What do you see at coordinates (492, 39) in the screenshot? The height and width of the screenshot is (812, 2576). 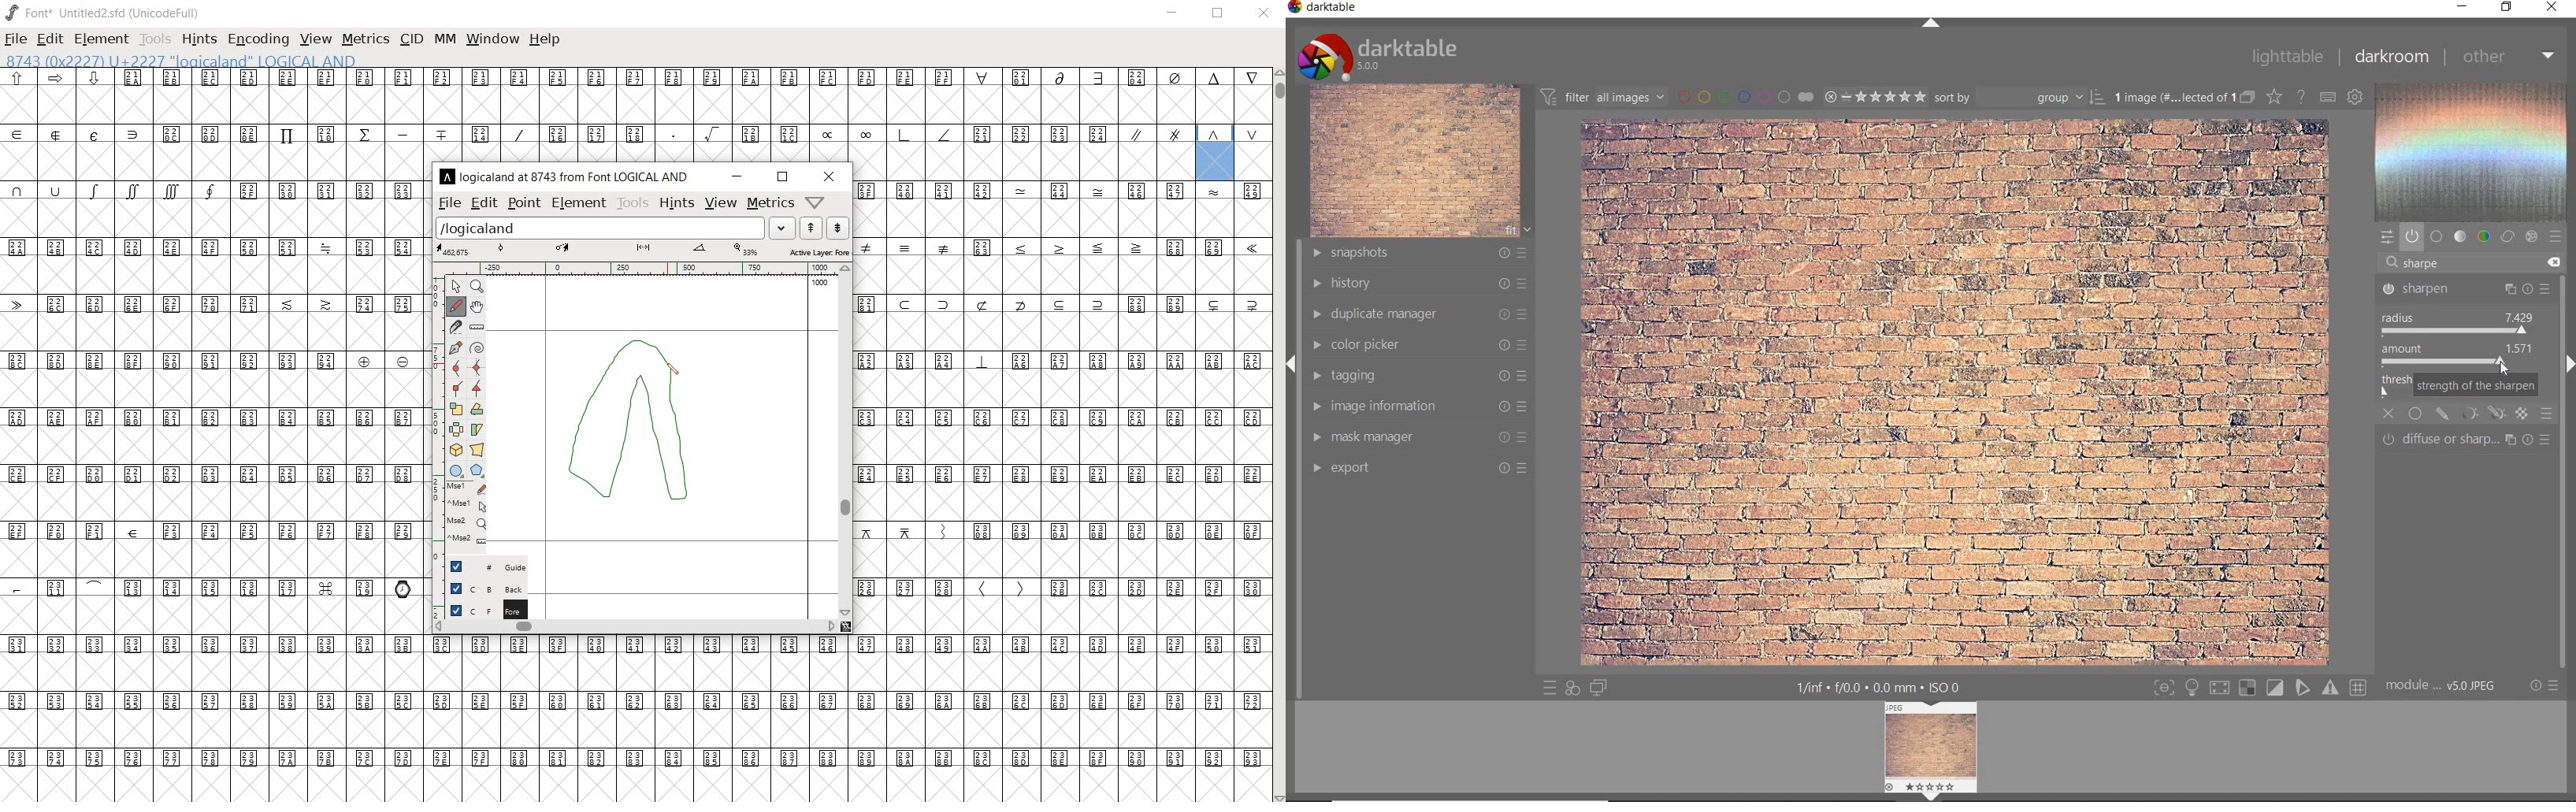 I see `window` at bounding box center [492, 39].